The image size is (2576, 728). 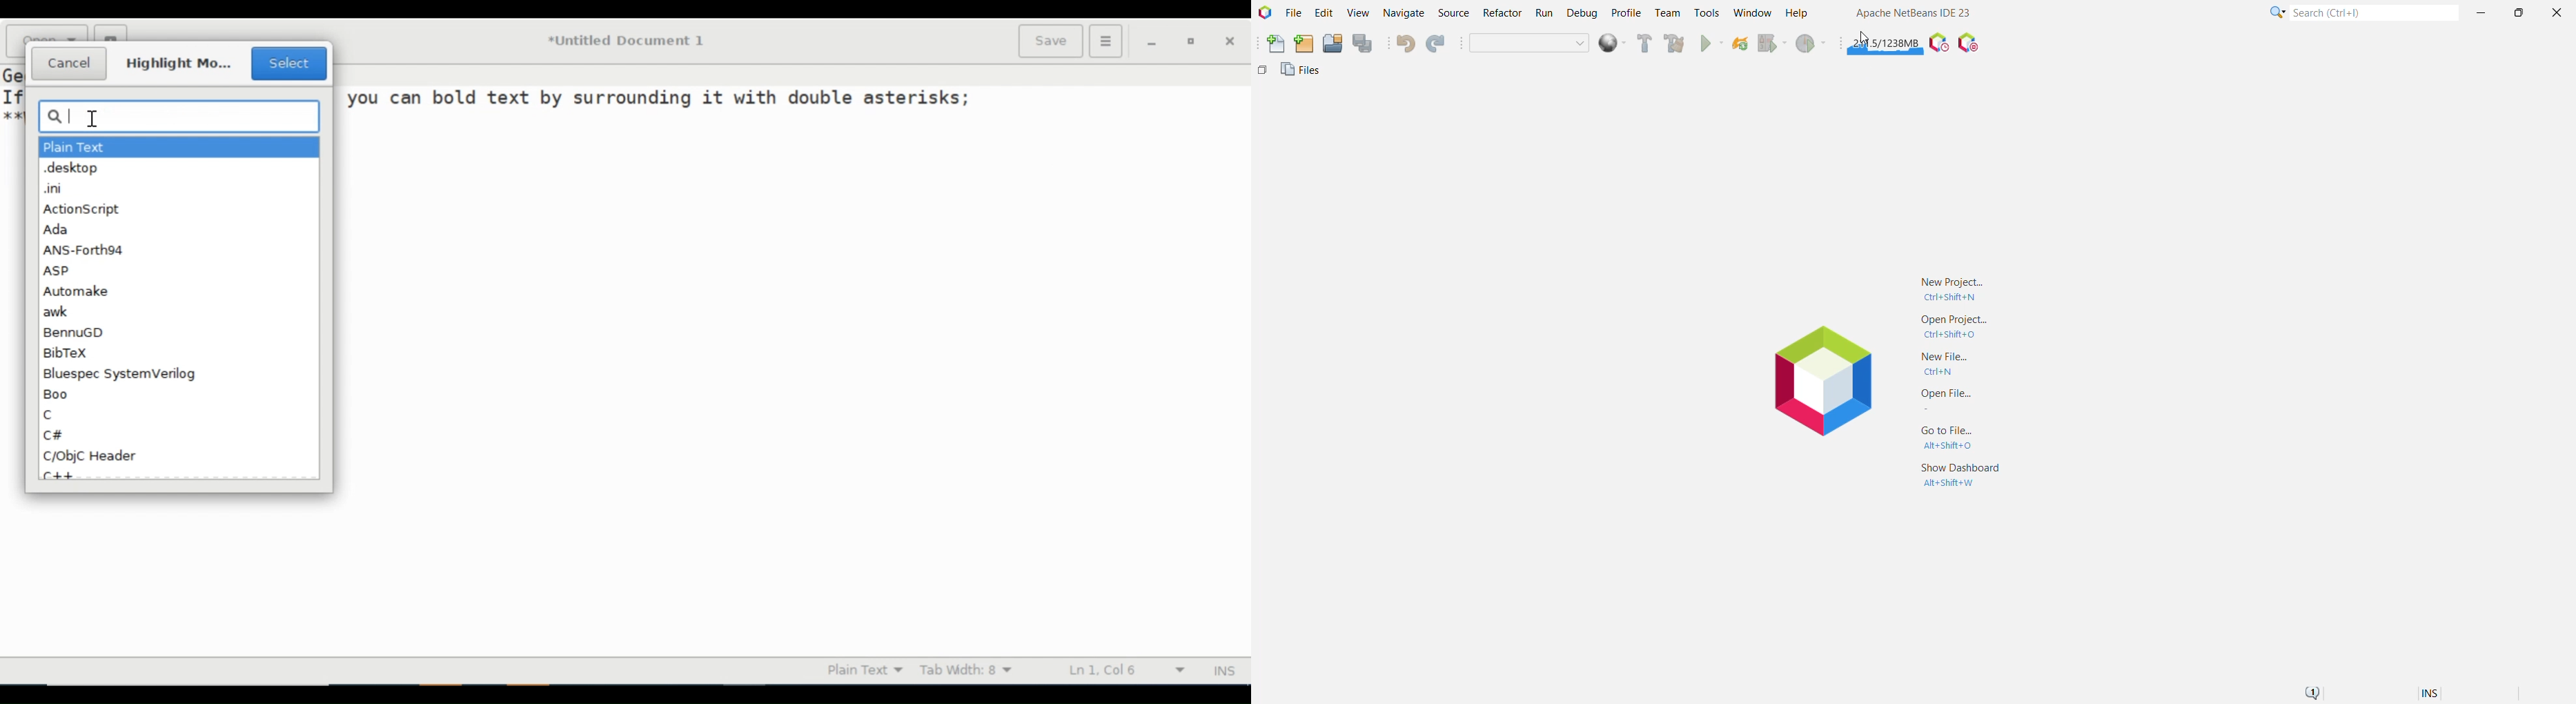 What do you see at coordinates (1677, 45) in the screenshot?
I see `Clean and Build Main Project` at bounding box center [1677, 45].